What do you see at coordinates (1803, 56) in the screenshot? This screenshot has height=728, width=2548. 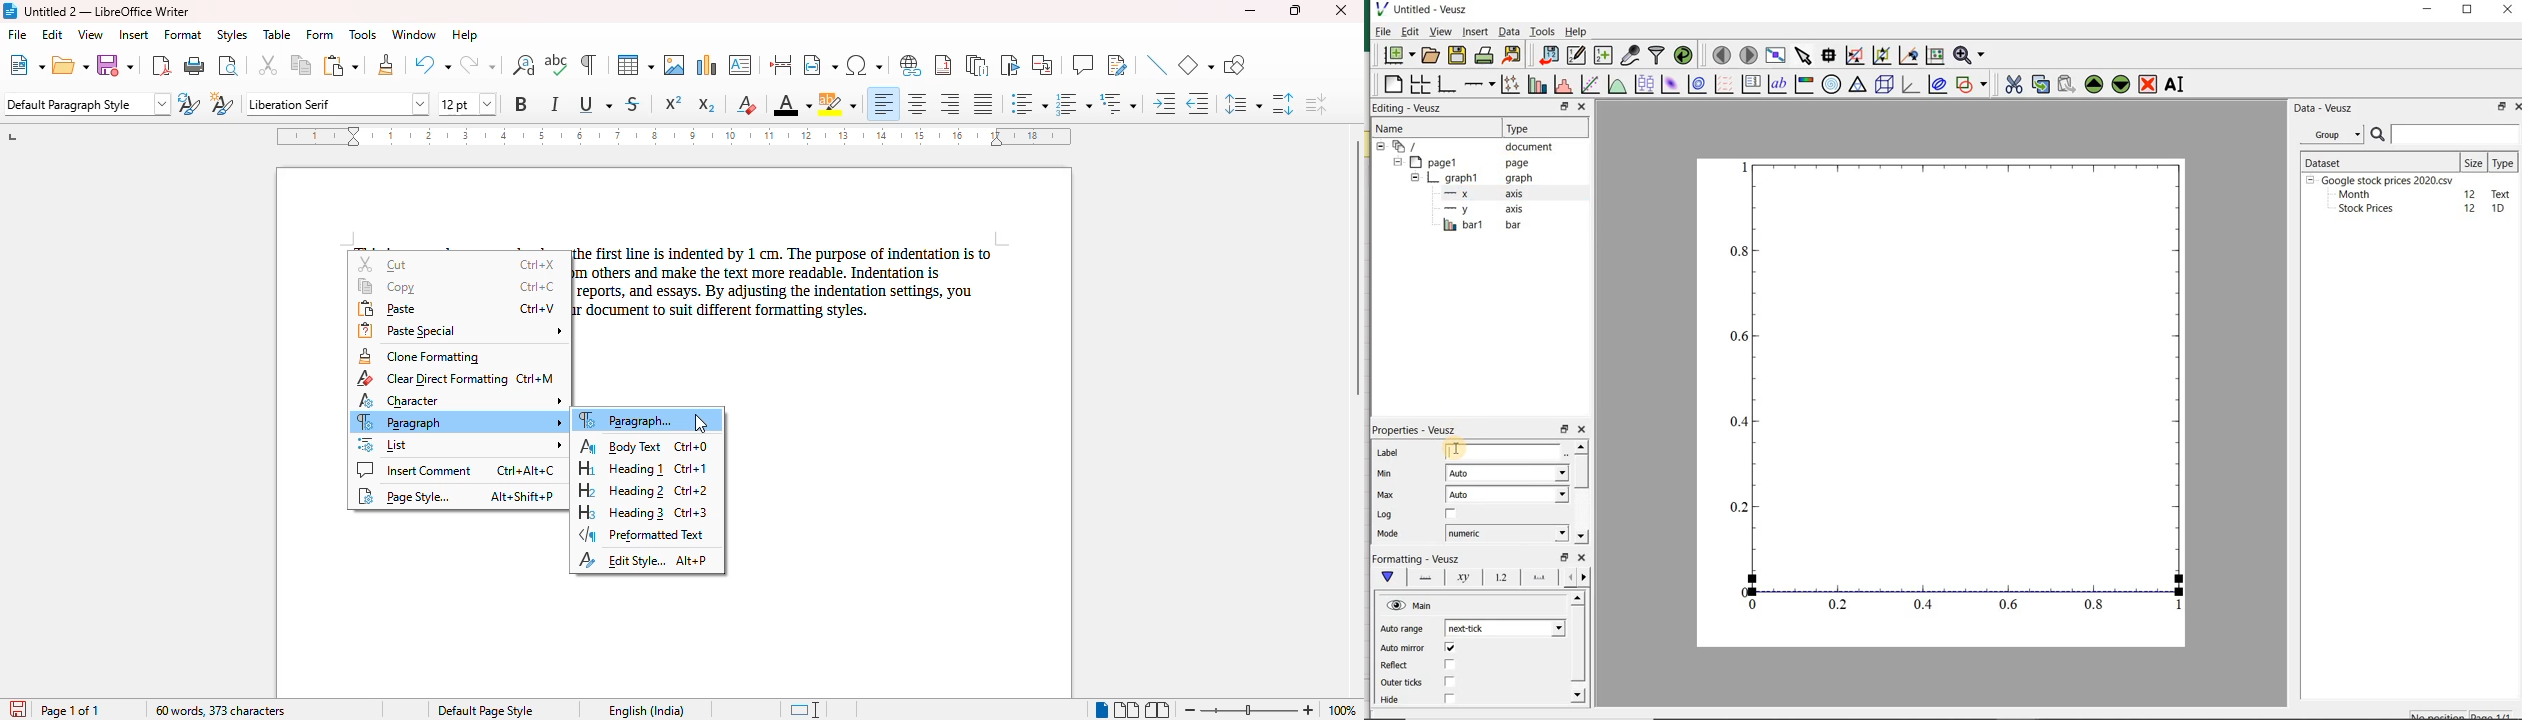 I see `select items from the graph or scroll` at bounding box center [1803, 56].